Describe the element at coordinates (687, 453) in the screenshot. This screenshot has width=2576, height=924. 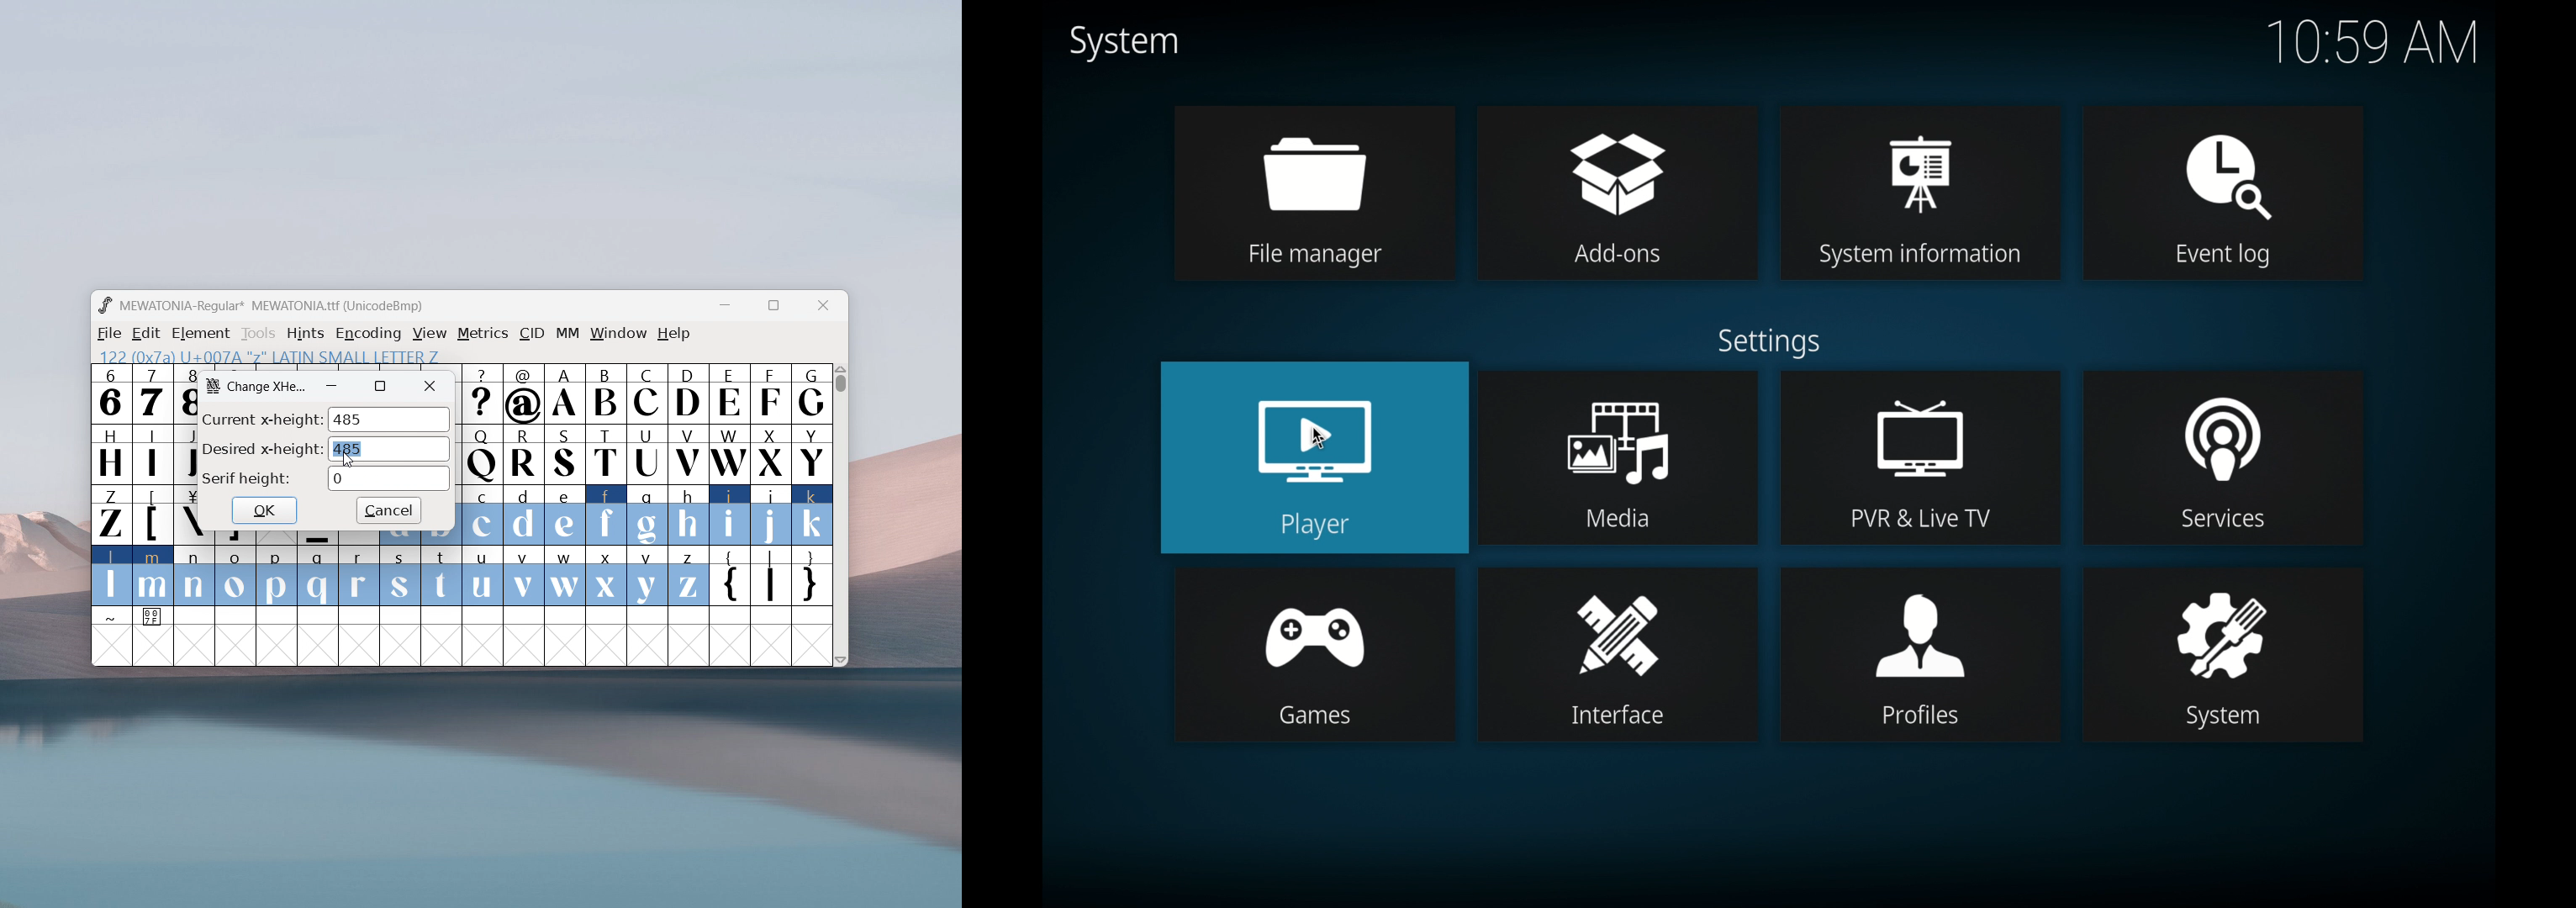
I see `V` at that location.